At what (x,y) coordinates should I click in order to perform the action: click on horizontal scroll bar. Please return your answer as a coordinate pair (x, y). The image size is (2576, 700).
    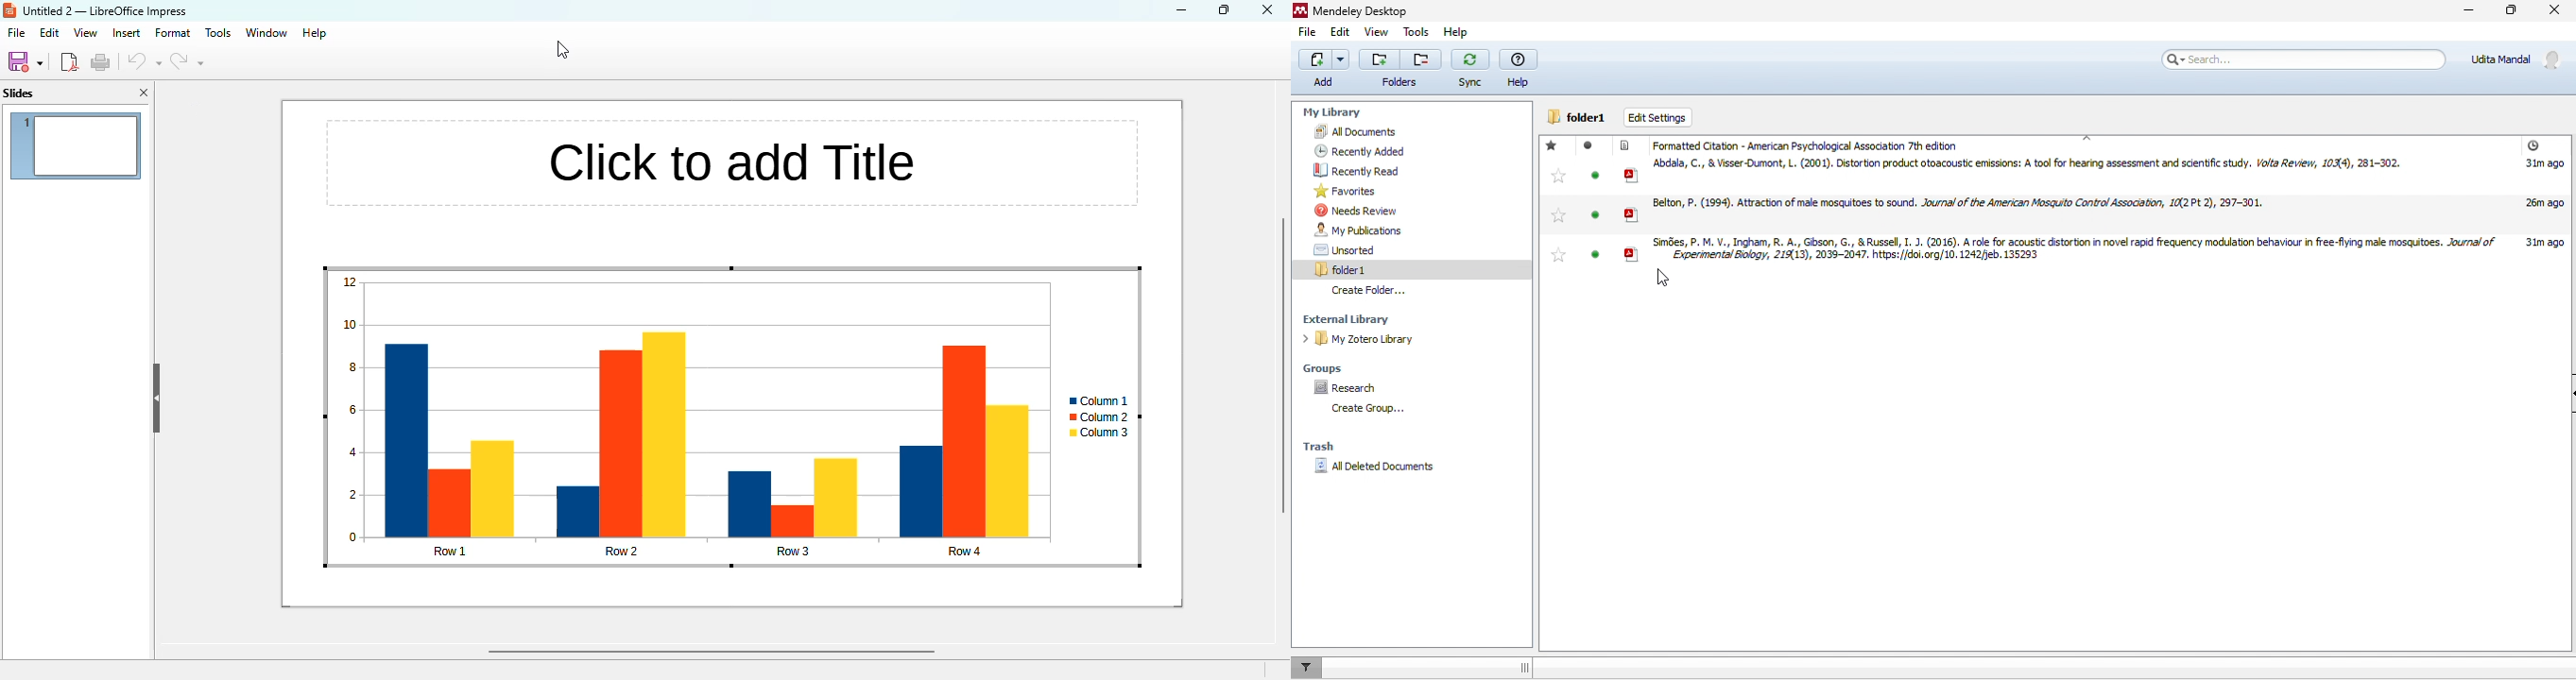
    Looking at the image, I should click on (709, 653).